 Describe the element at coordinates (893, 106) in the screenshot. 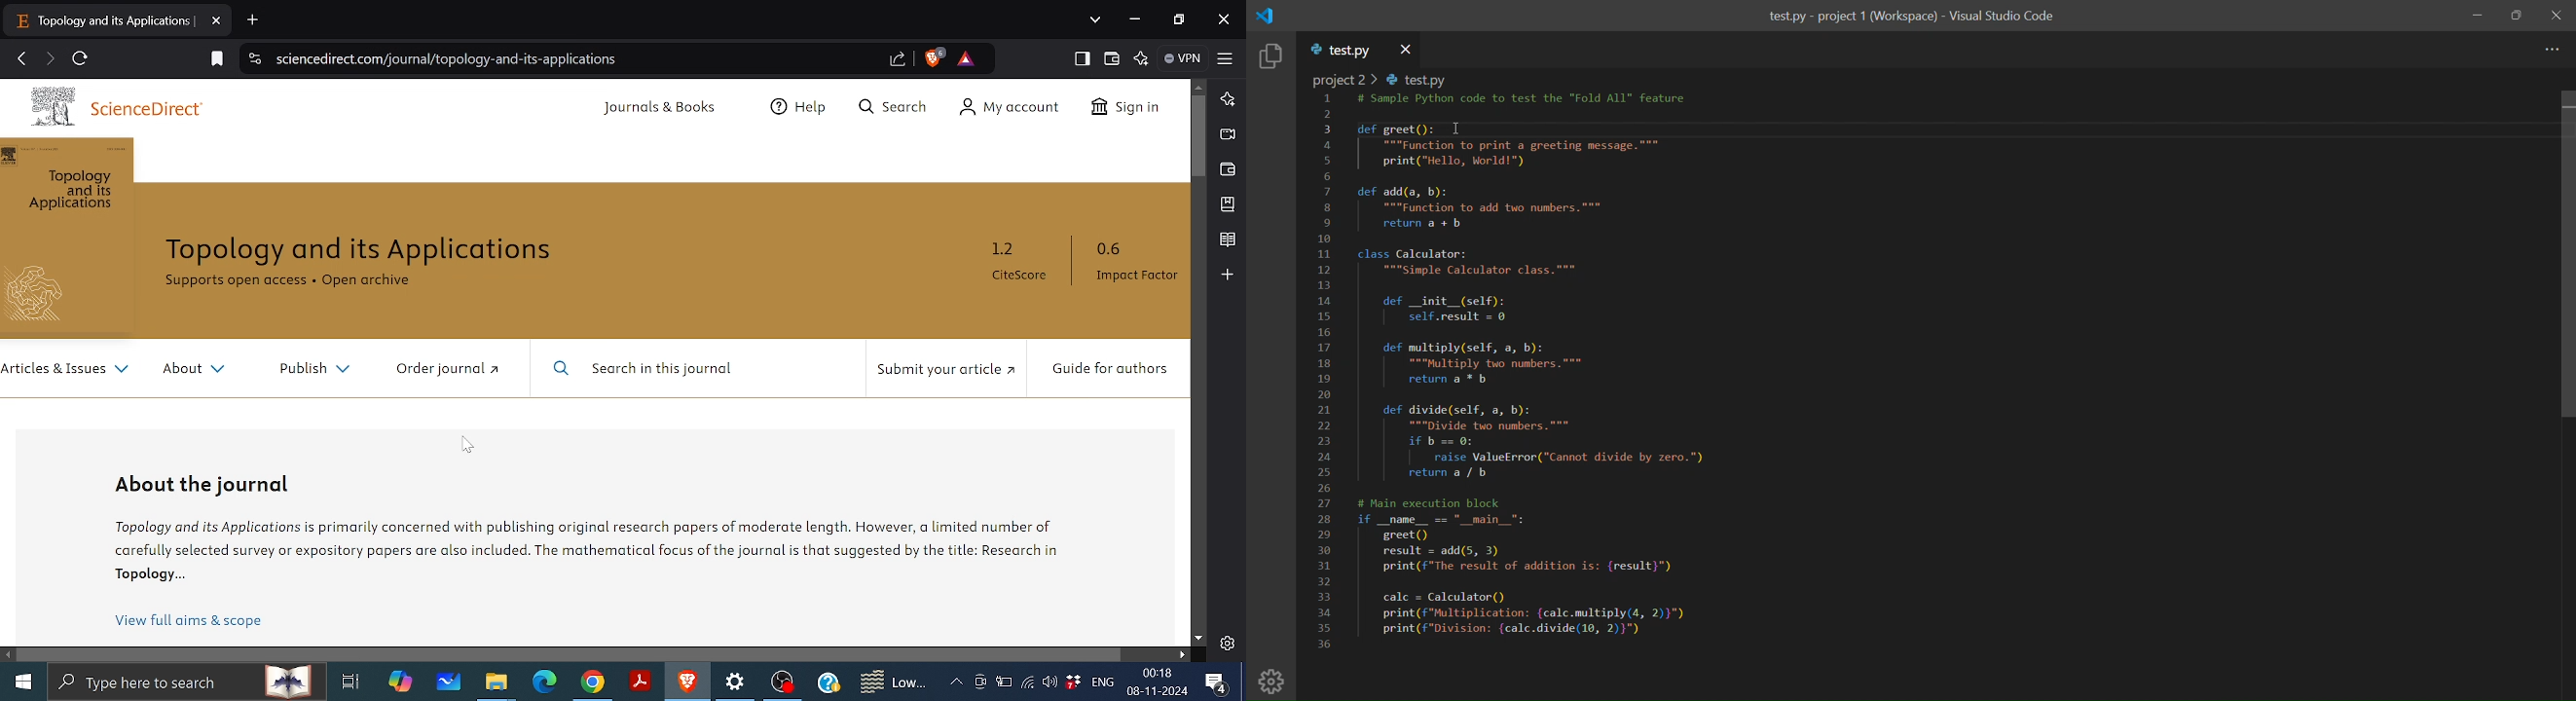

I see `Search` at that location.